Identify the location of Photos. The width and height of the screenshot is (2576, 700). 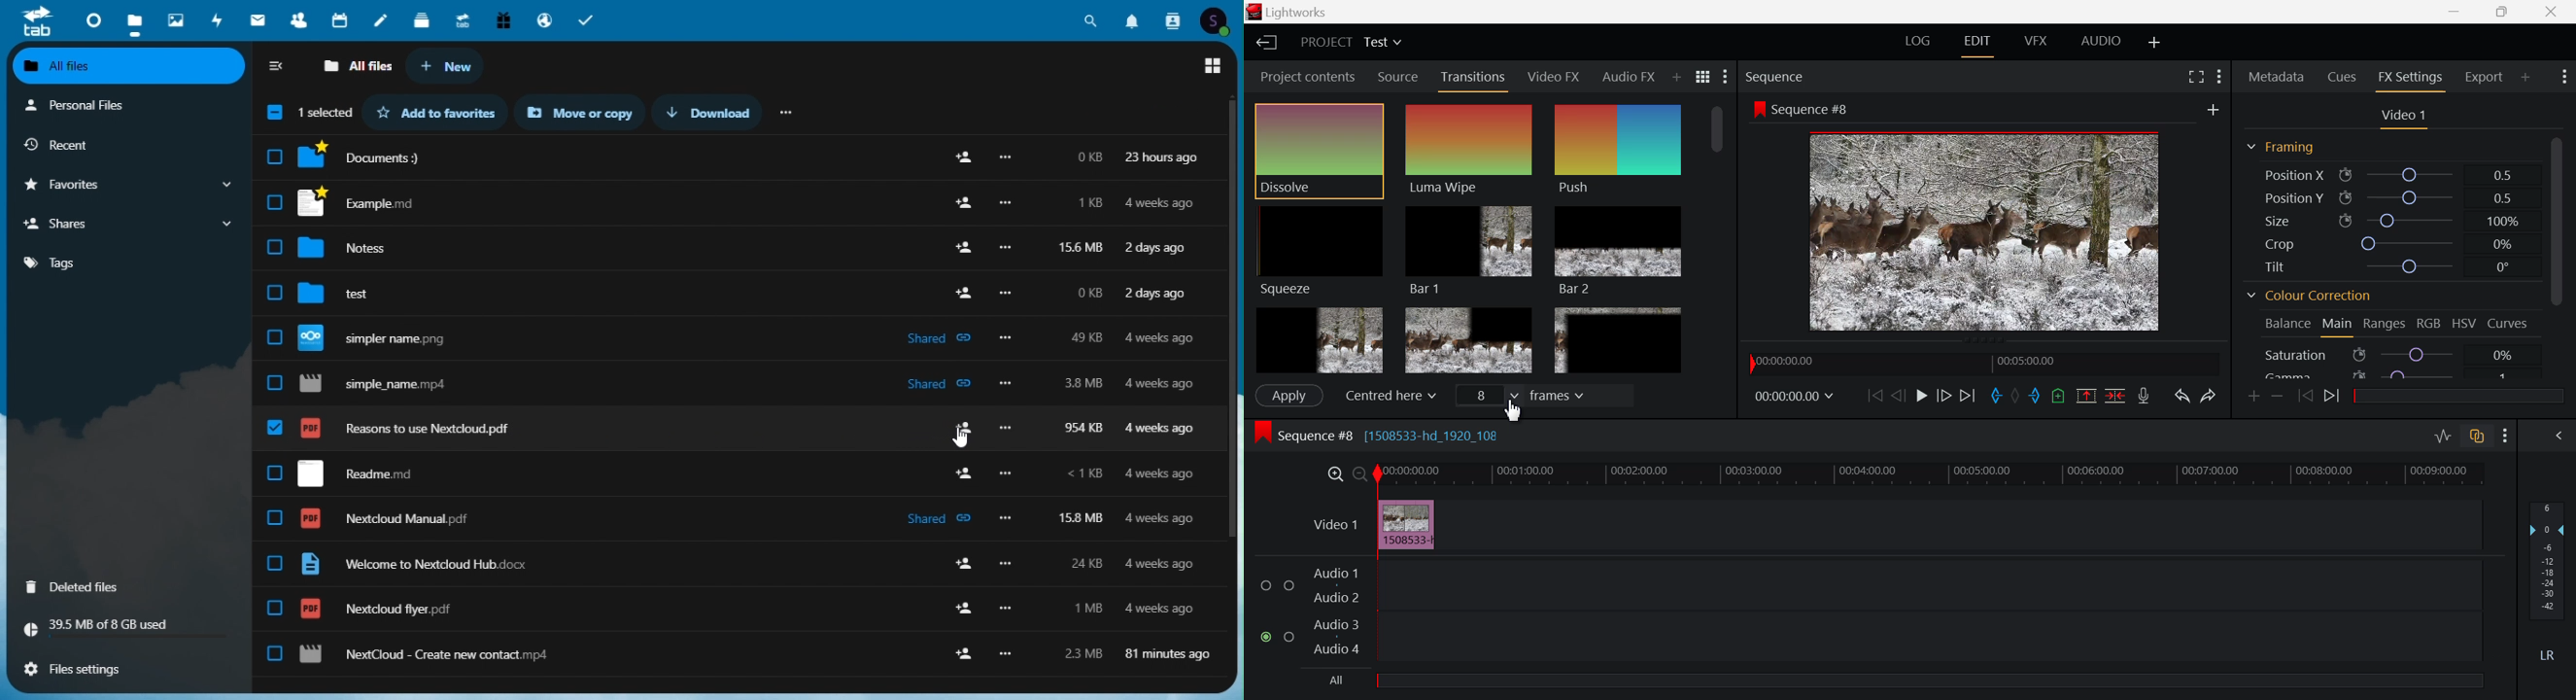
(176, 18).